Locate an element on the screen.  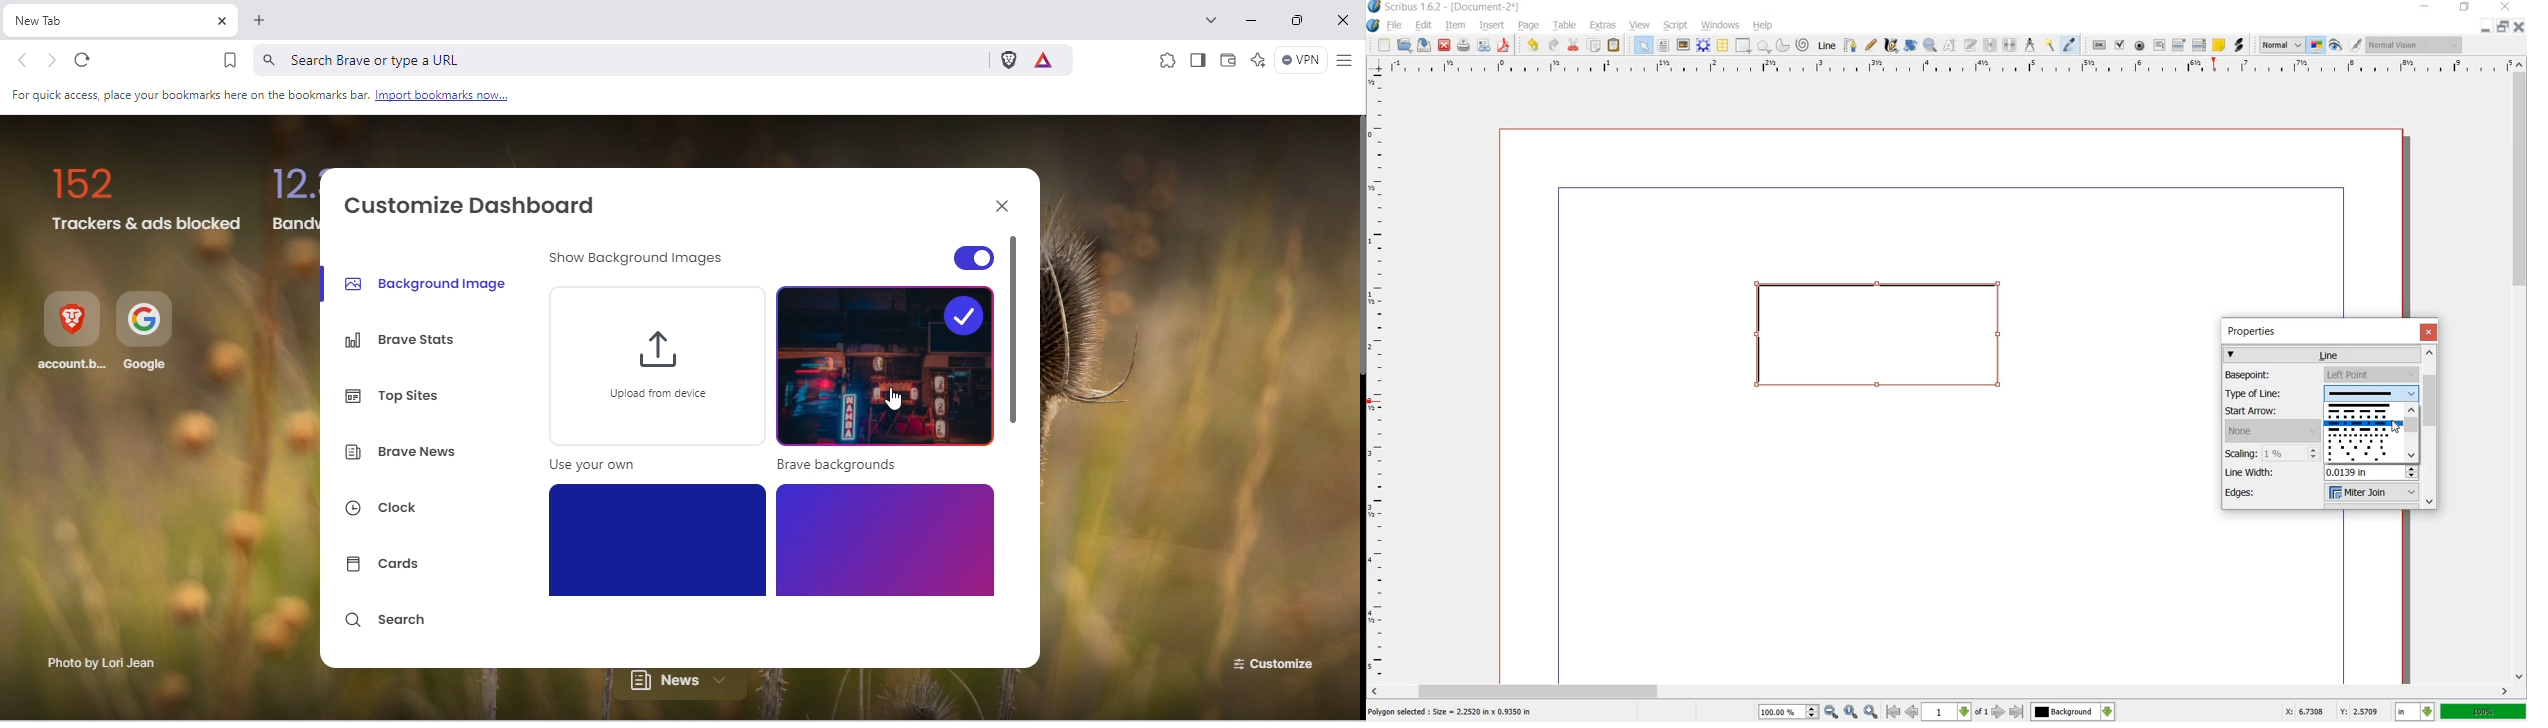
RESTORE is located at coordinates (2464, 9).